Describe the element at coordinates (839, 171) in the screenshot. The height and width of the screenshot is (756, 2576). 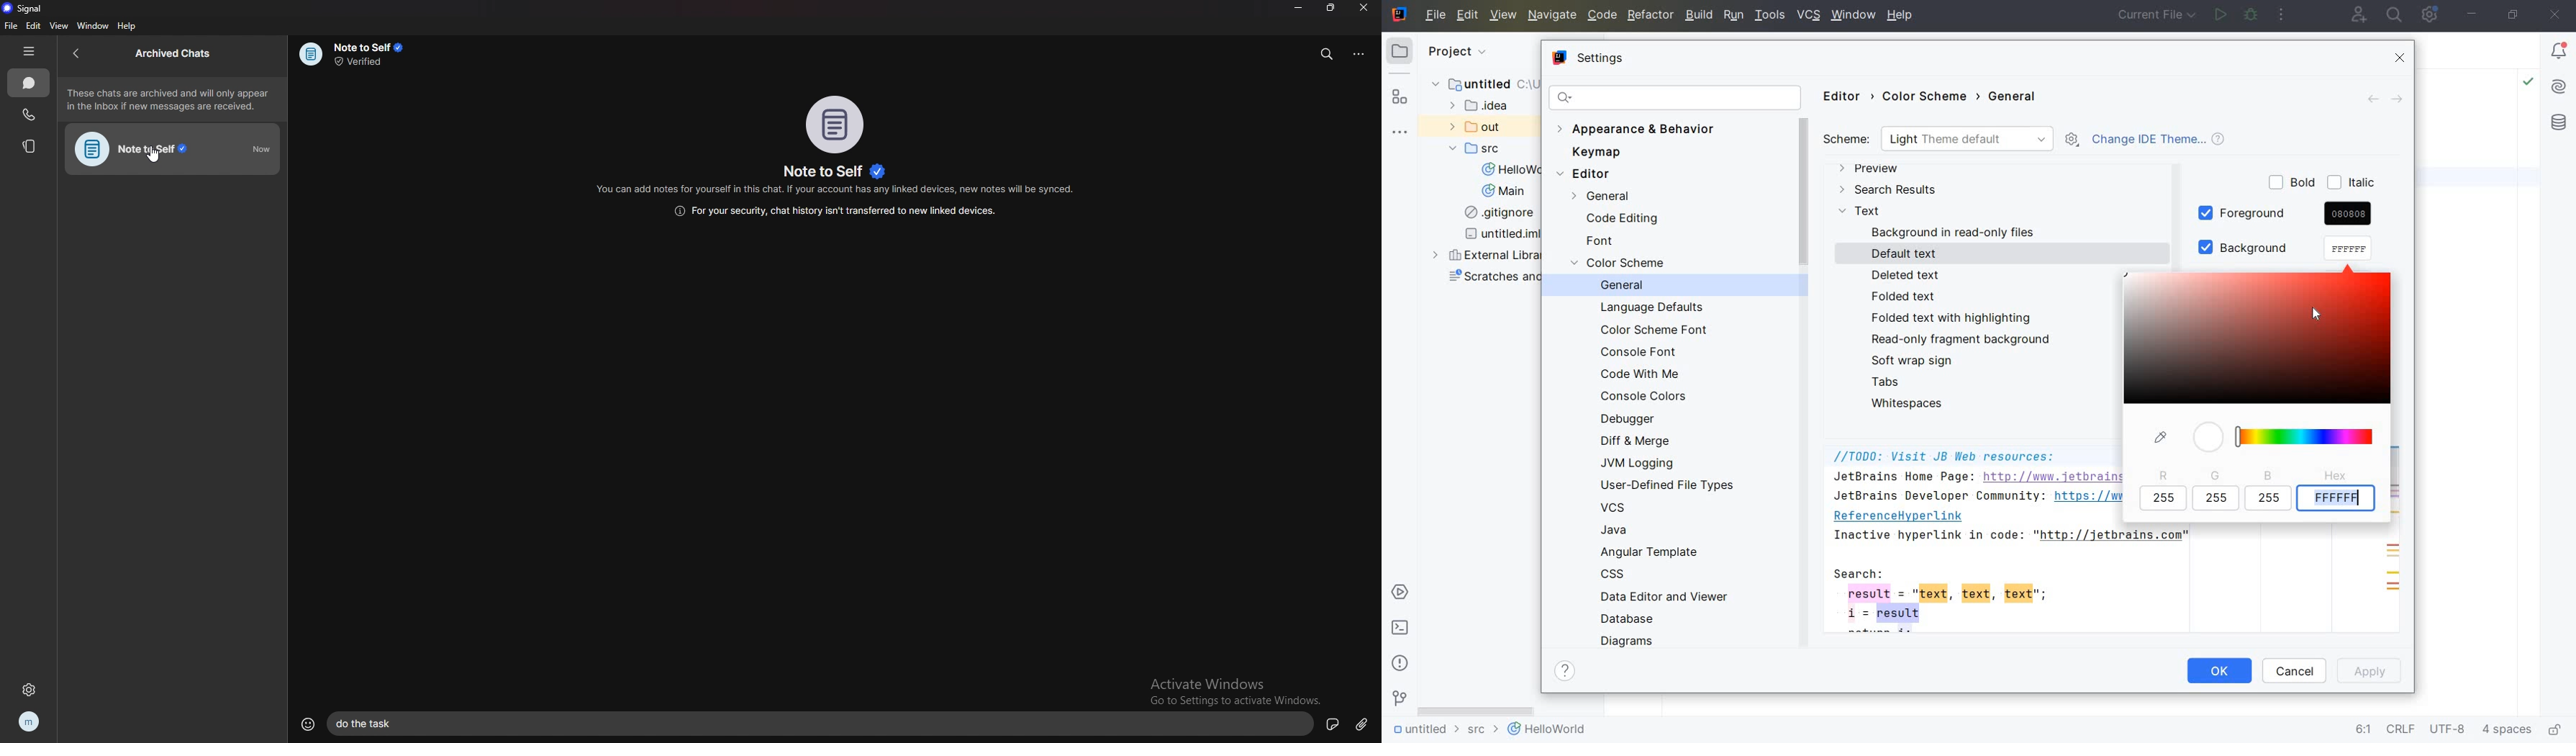
I see `name` at that location.